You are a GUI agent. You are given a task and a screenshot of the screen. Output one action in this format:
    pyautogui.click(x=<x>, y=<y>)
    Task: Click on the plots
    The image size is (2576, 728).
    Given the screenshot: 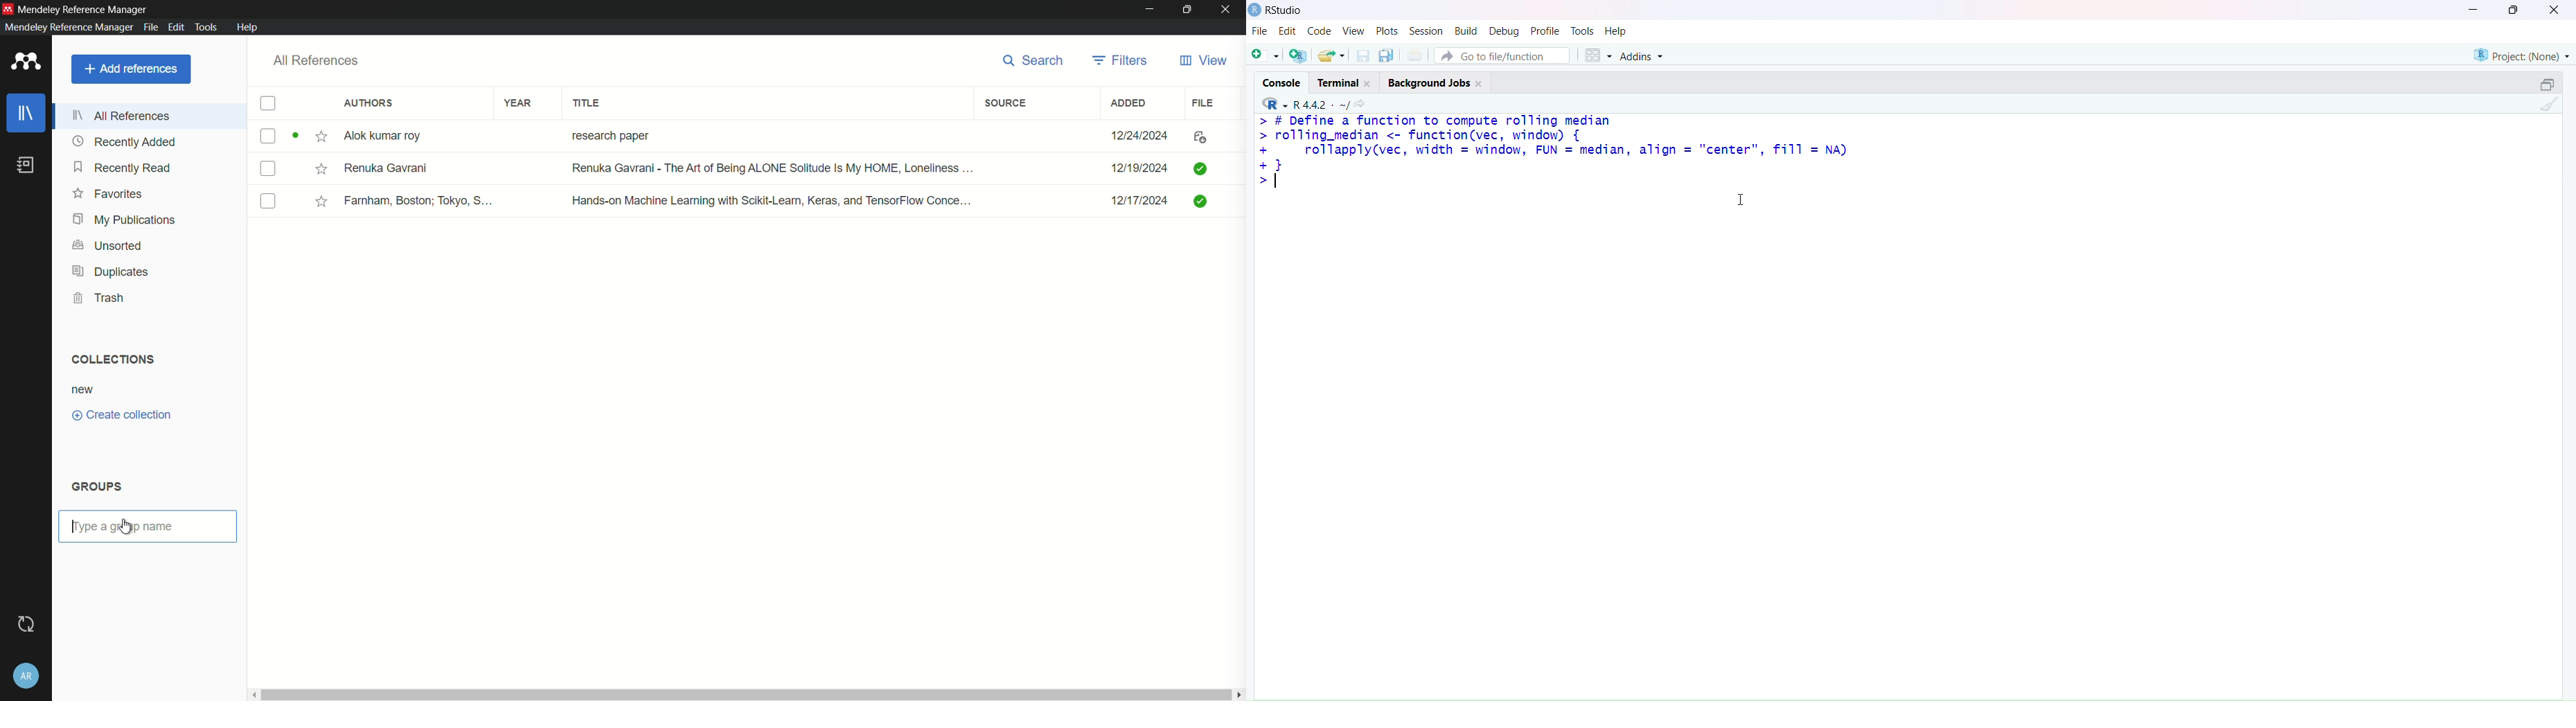 What is the action you would take?
    pyautogui.click(x=1389, y=31)
    